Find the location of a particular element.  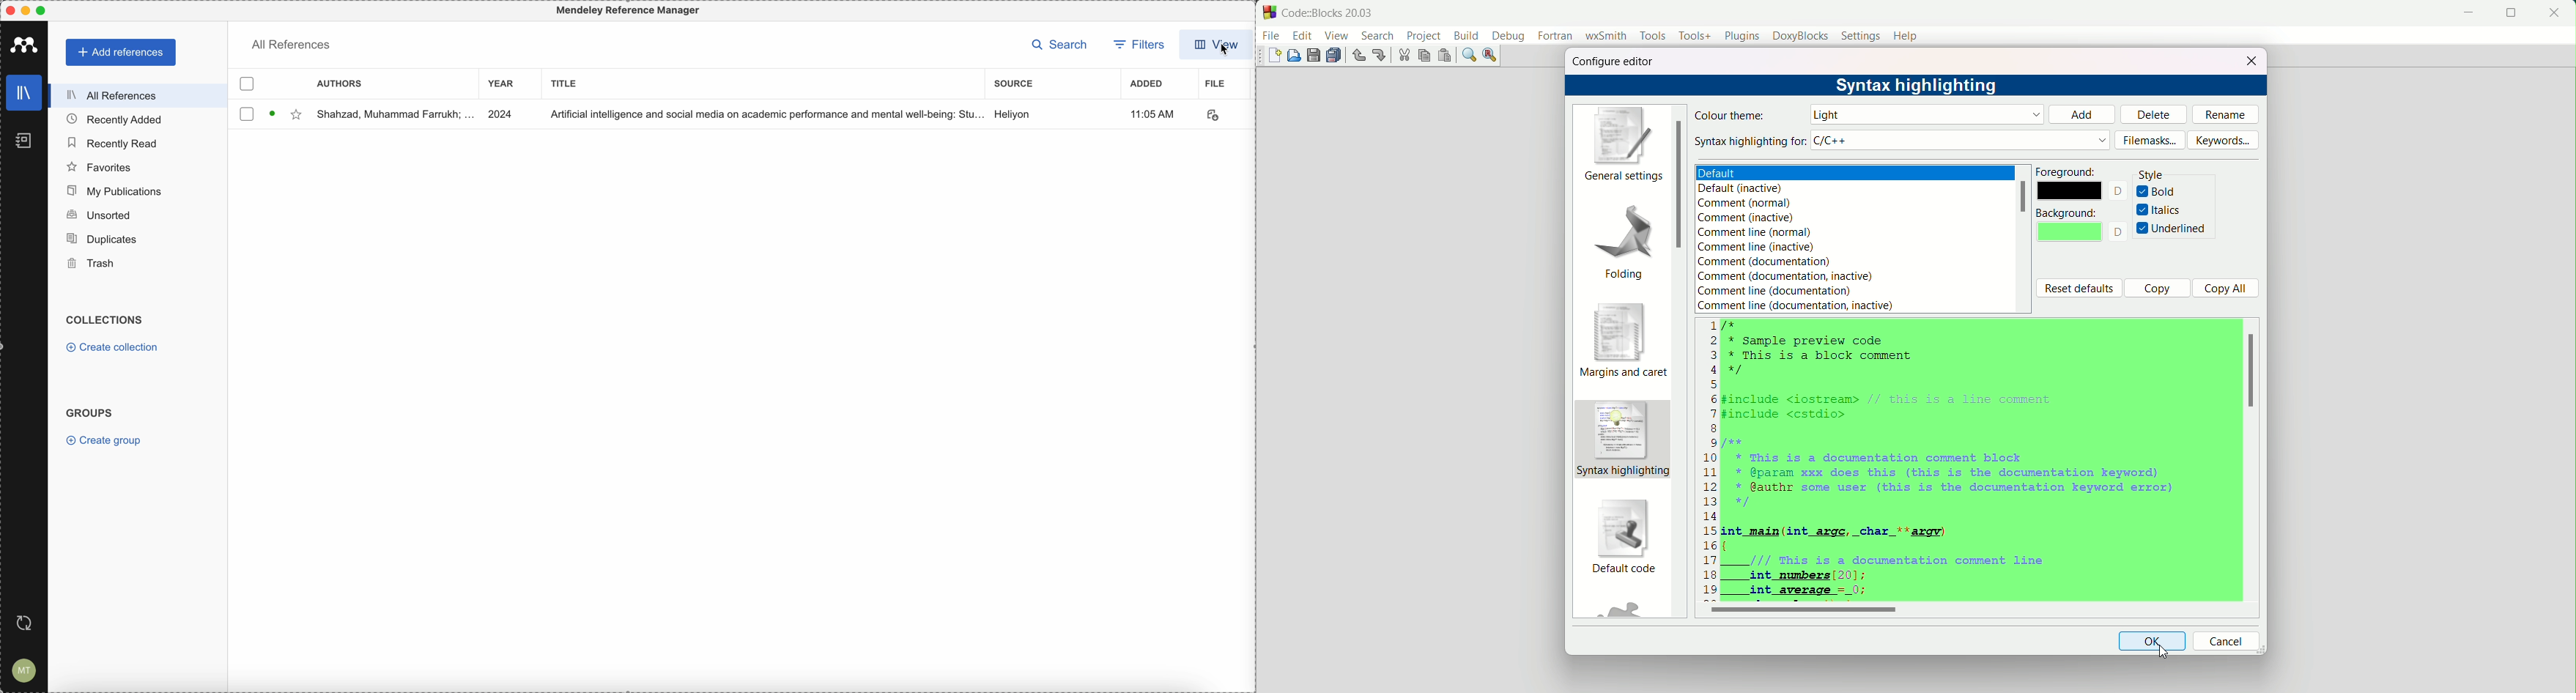

title and logo is located at coordinates (1320, 12).